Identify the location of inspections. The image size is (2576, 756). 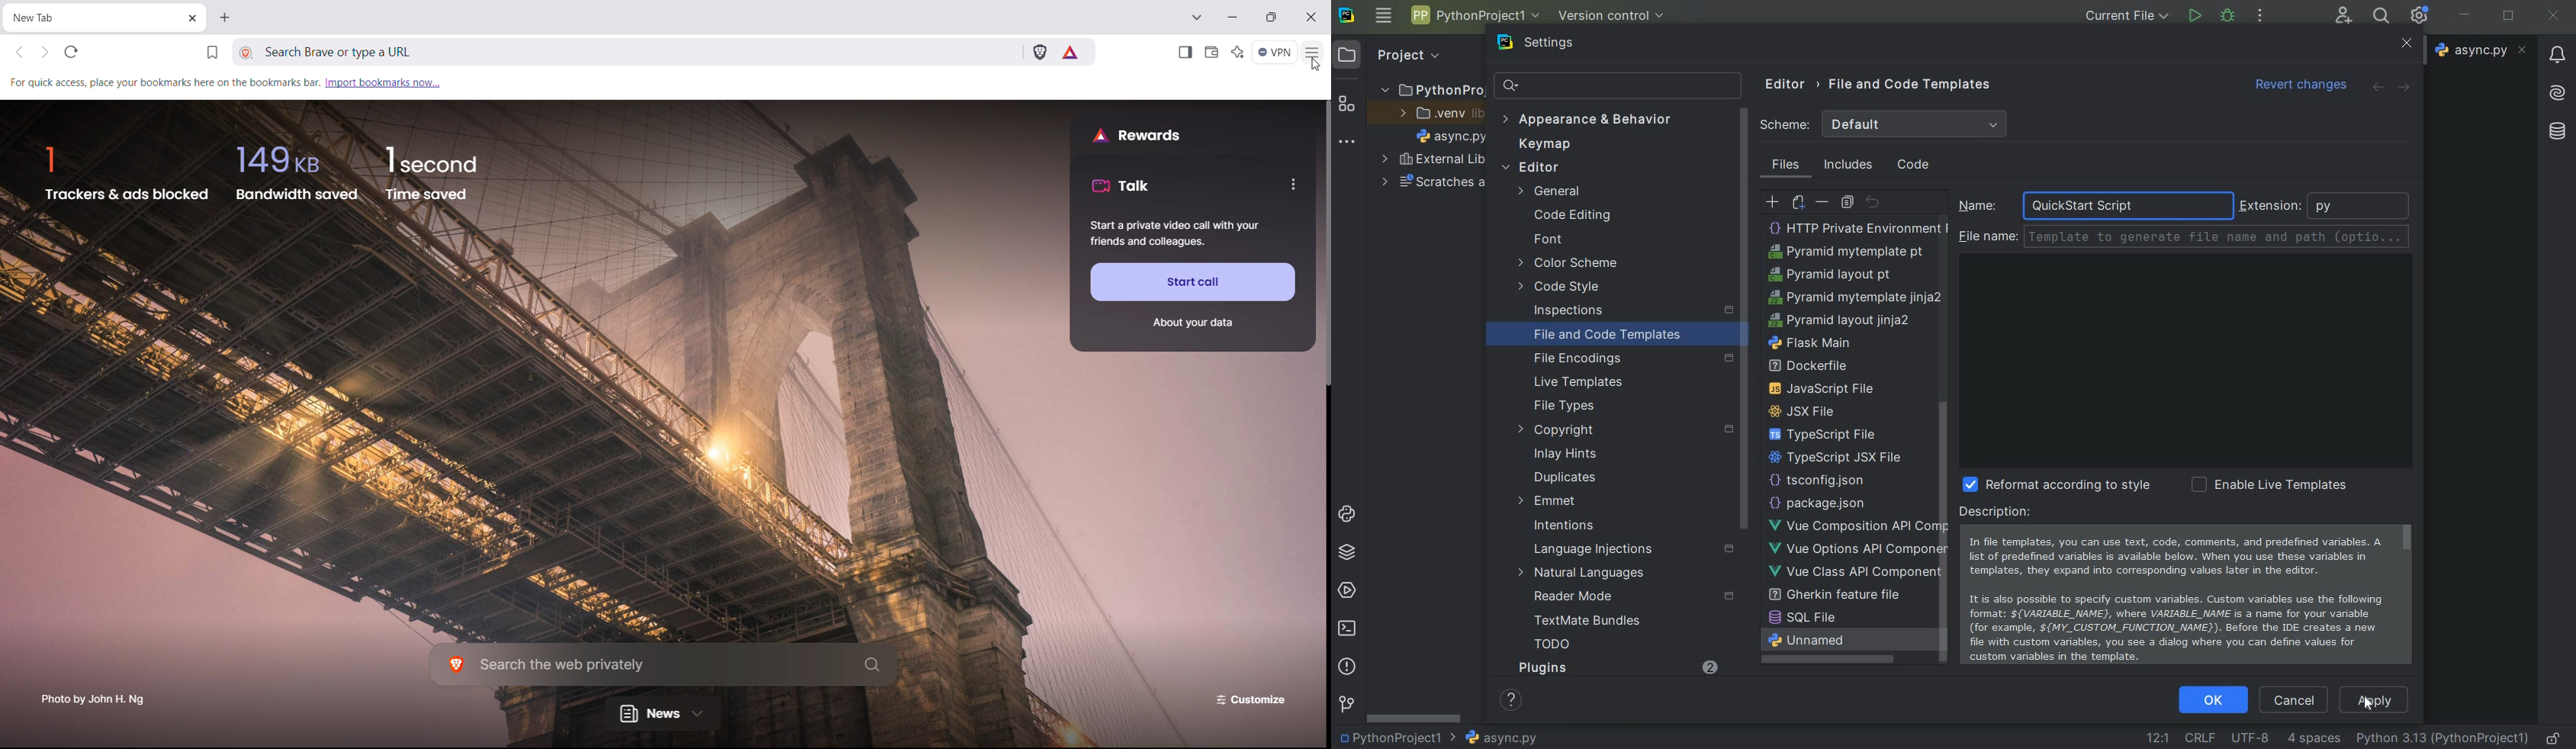
(1629, 312).